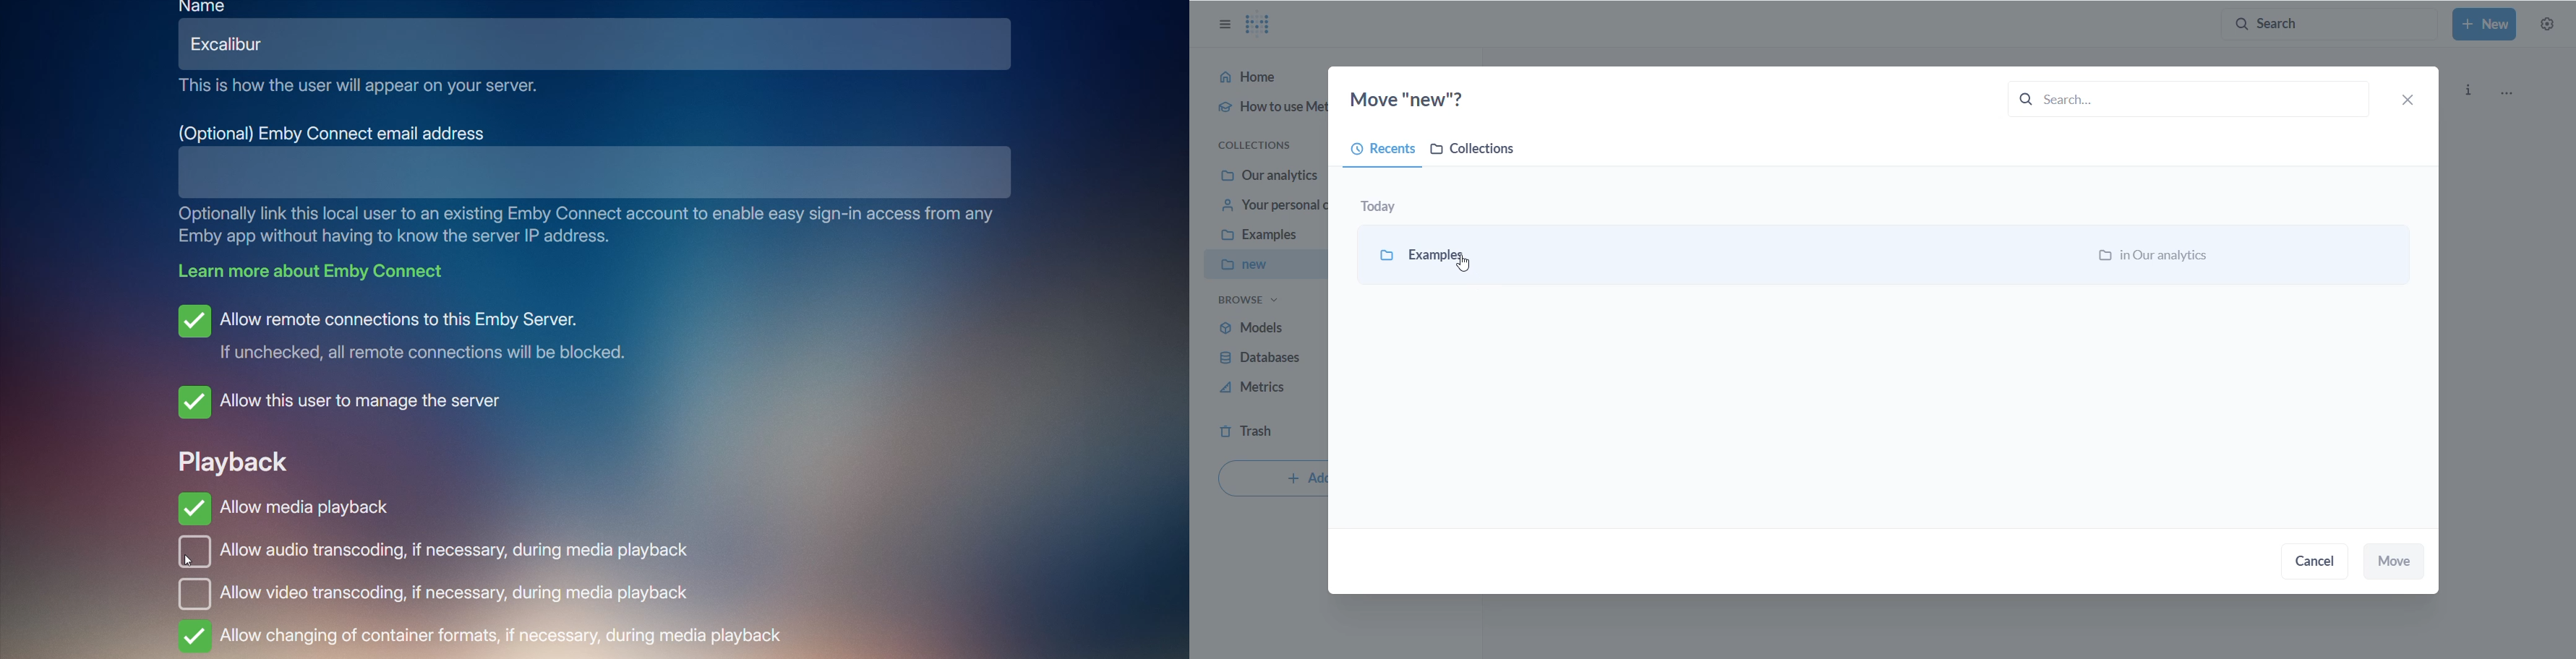 The width and height of the screenshot is (2576, 672). Describe the element at coordinates (319, 270) in the screenshot. I see `Learn more about Emby Connect` at that location.